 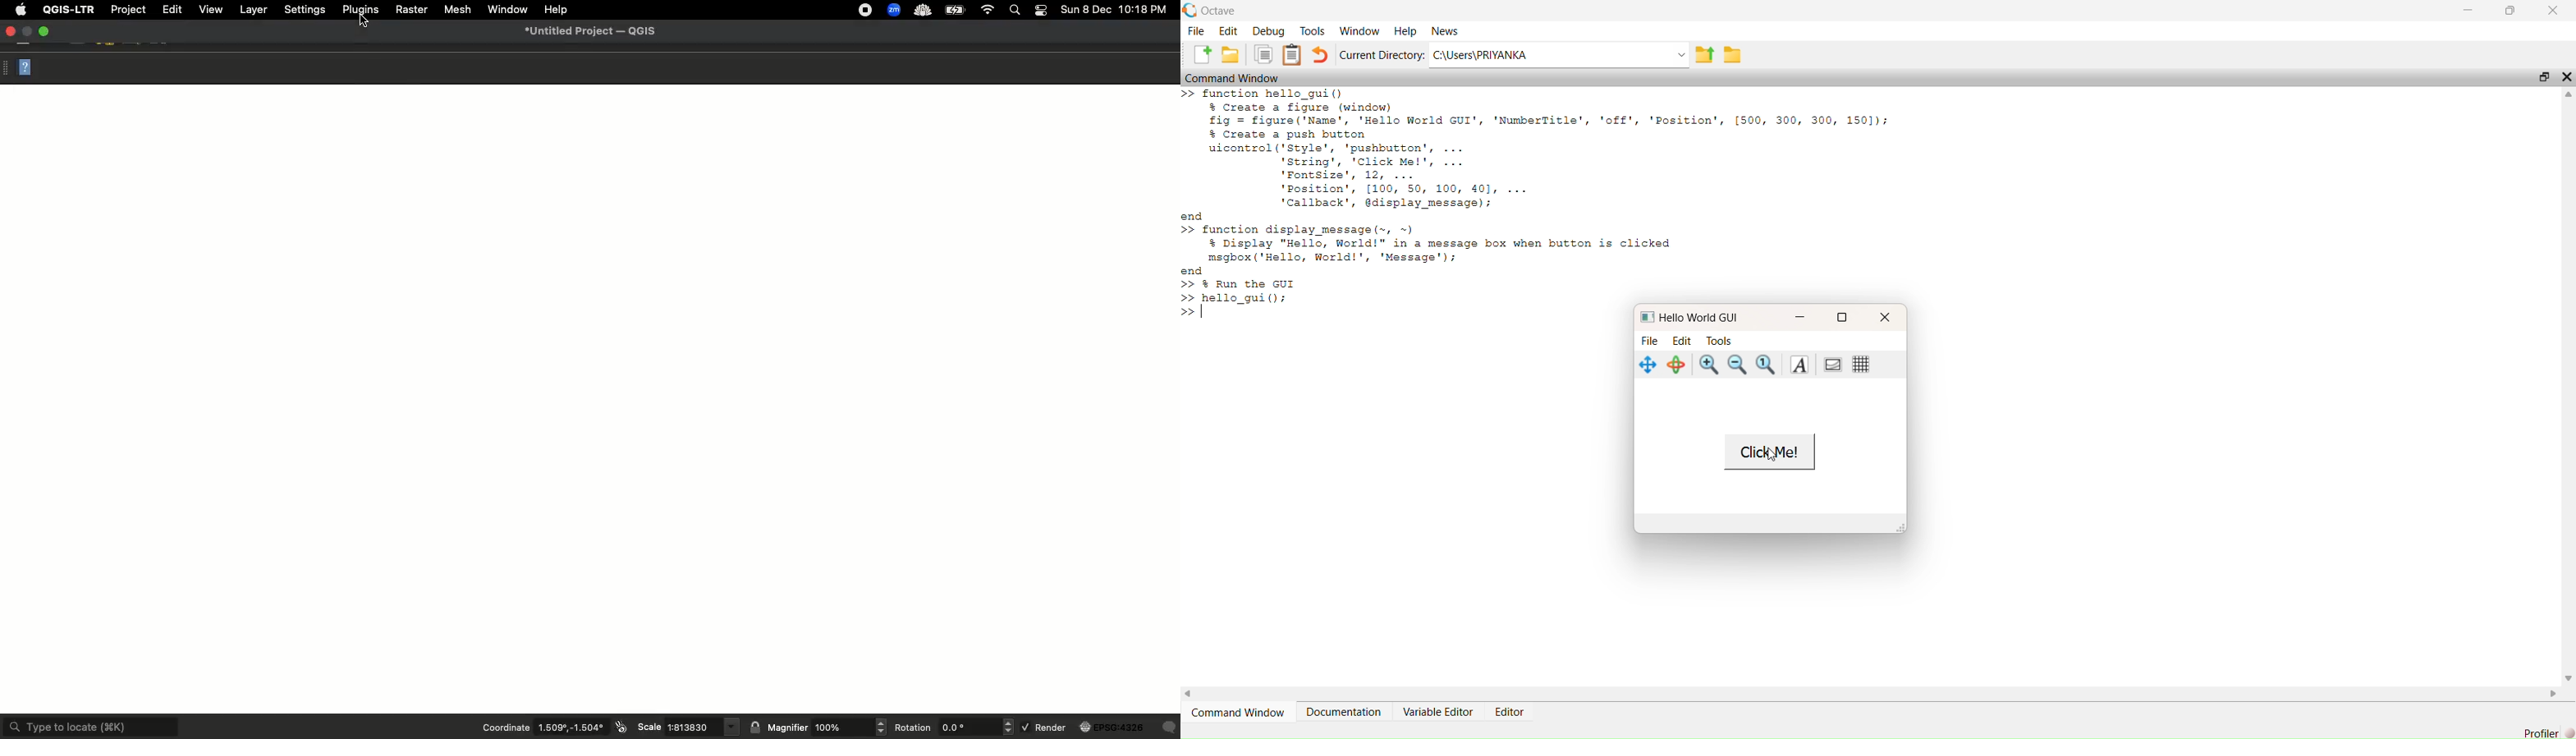 I want to click on File, so click(x=1195, y=31).